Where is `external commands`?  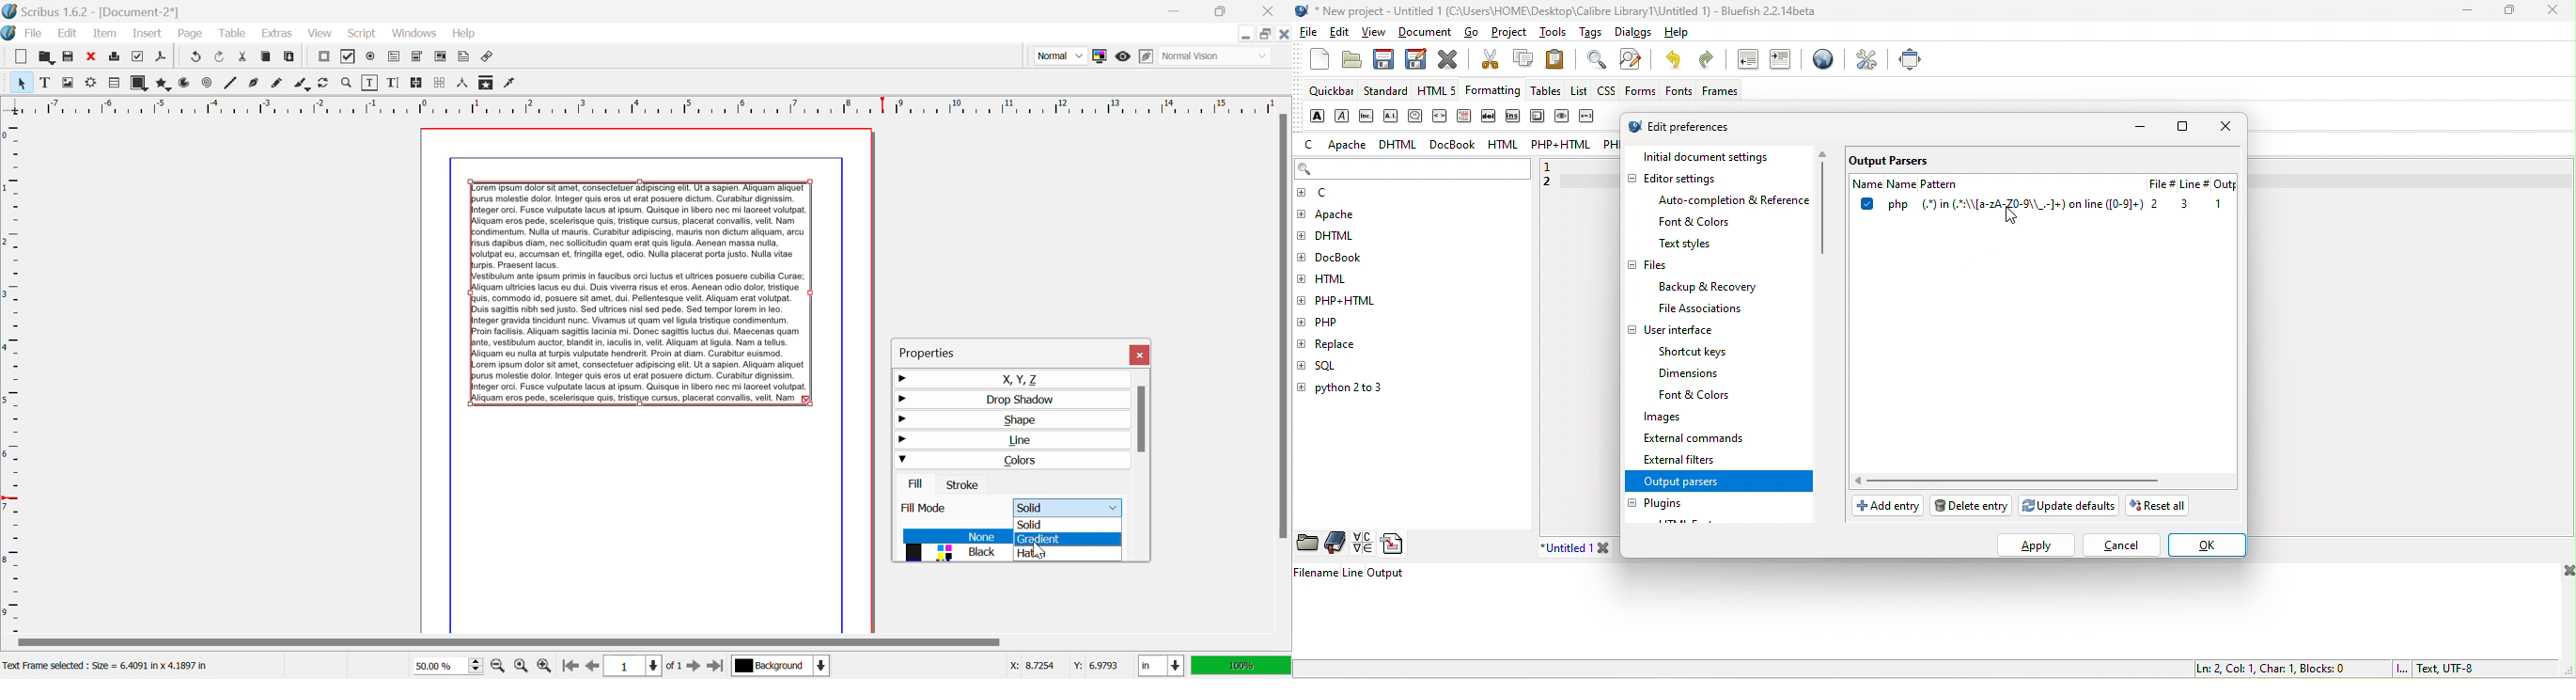
external commands is located at coordinates (1699, 439).